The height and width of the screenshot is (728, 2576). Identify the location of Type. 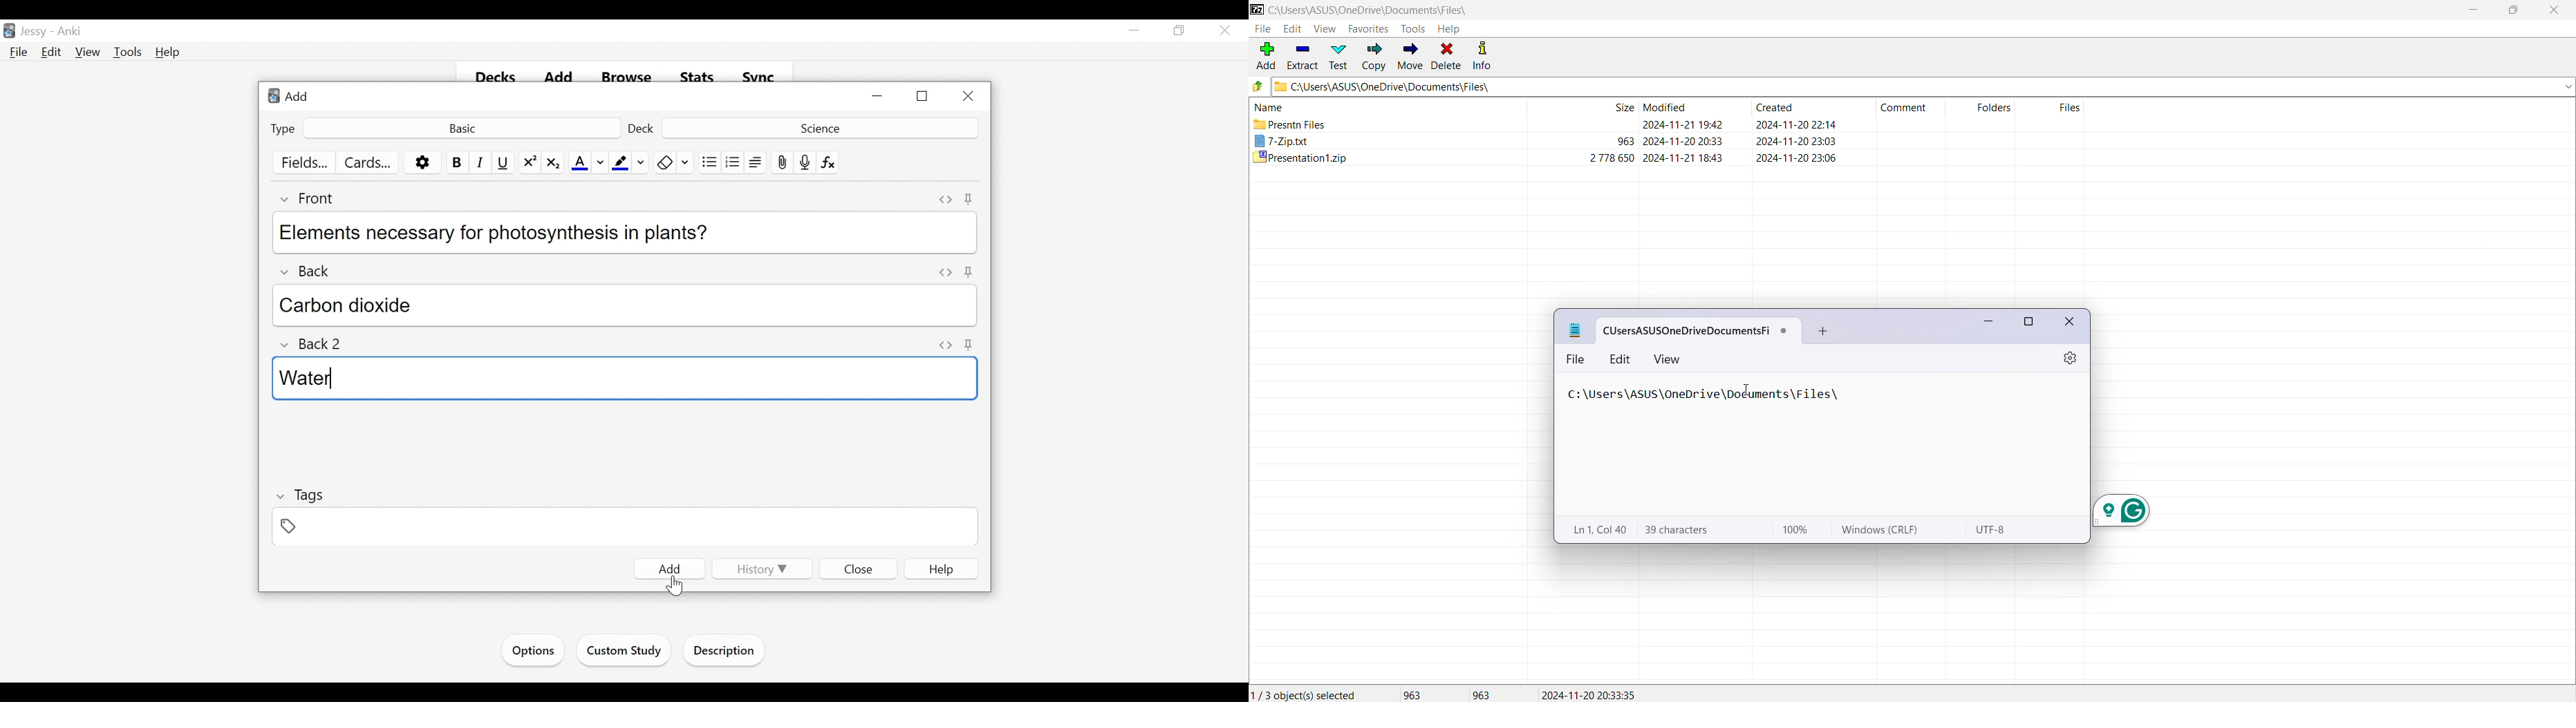
(284, 128).